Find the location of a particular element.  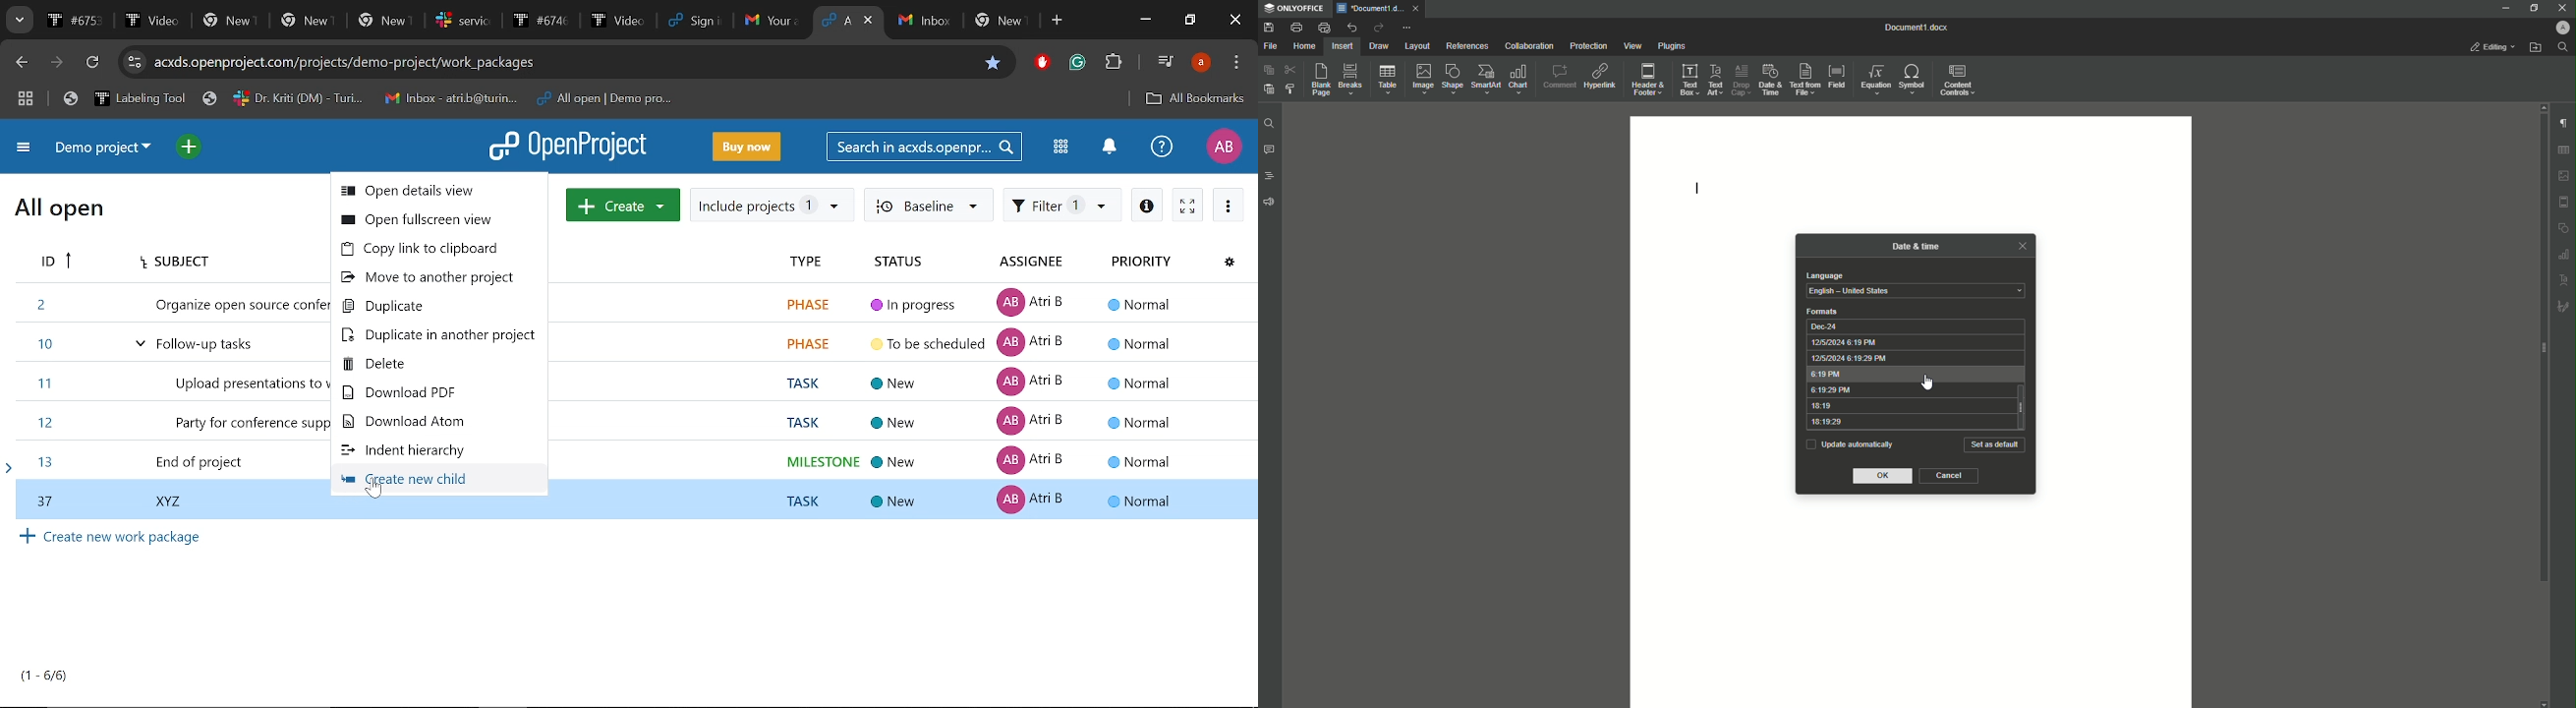

OK is located at coordinates (1884, 477).